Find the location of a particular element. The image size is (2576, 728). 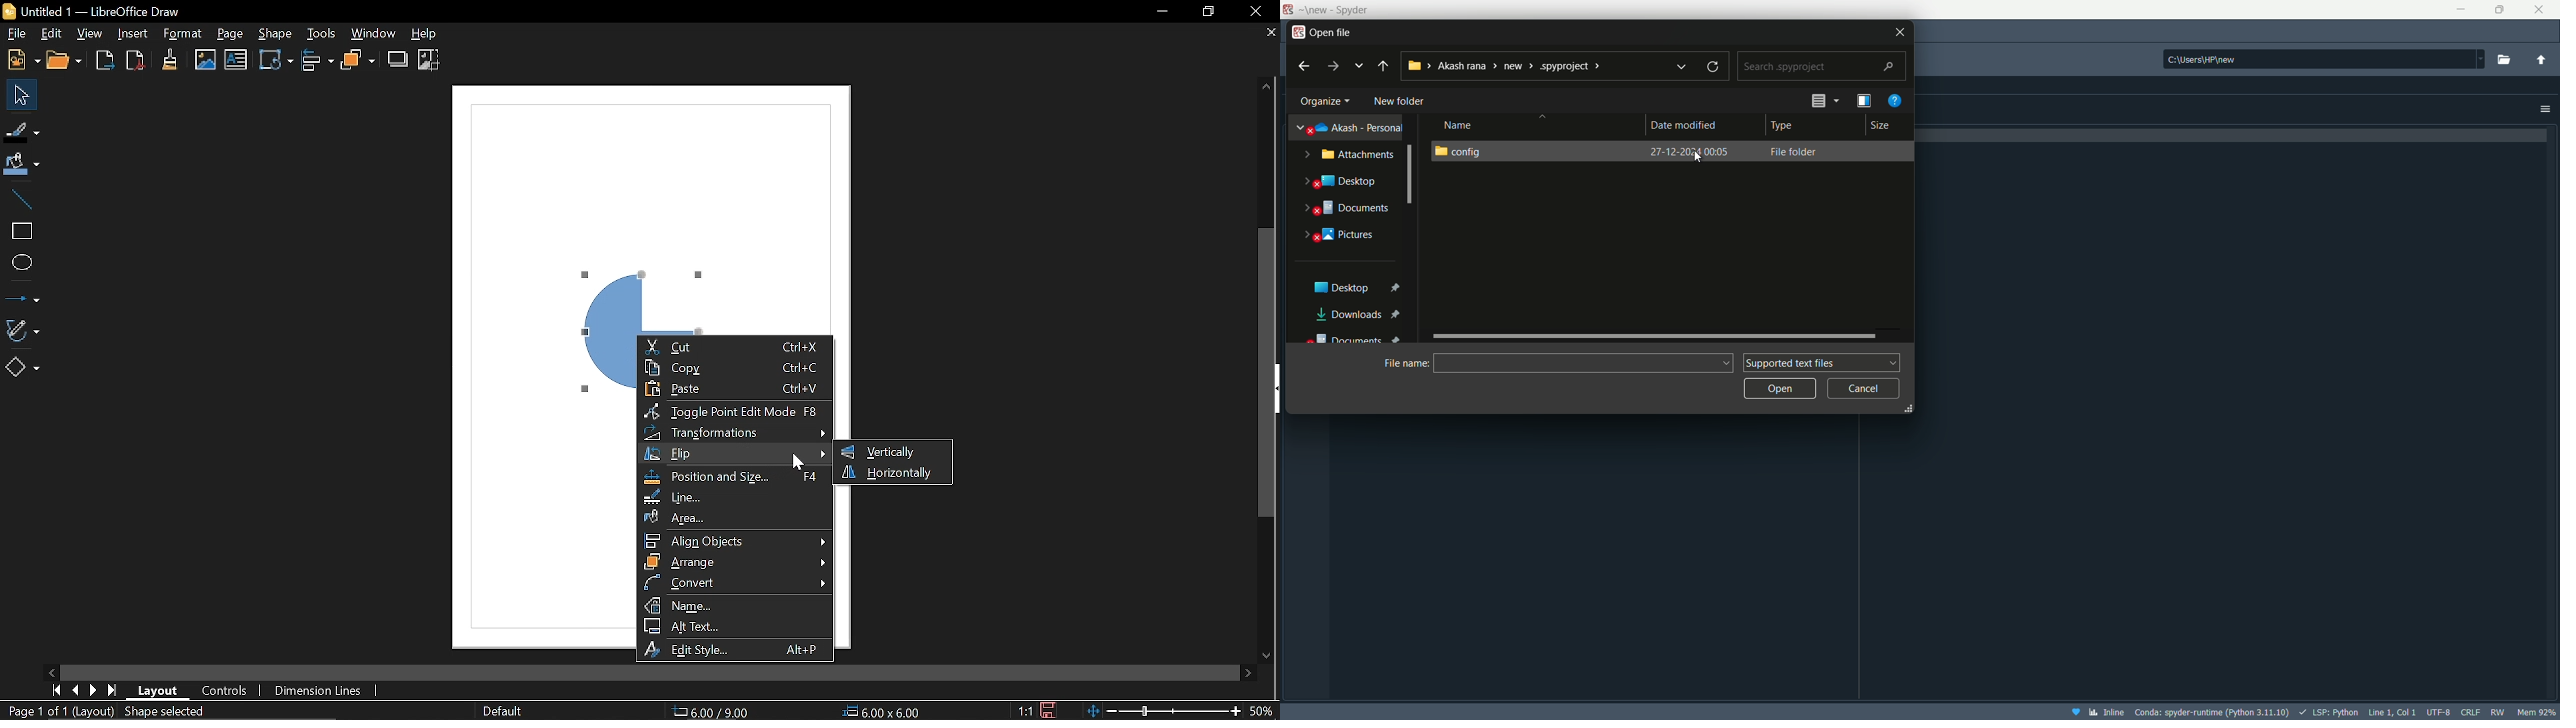

Move left is located at coordinates (55, 671).